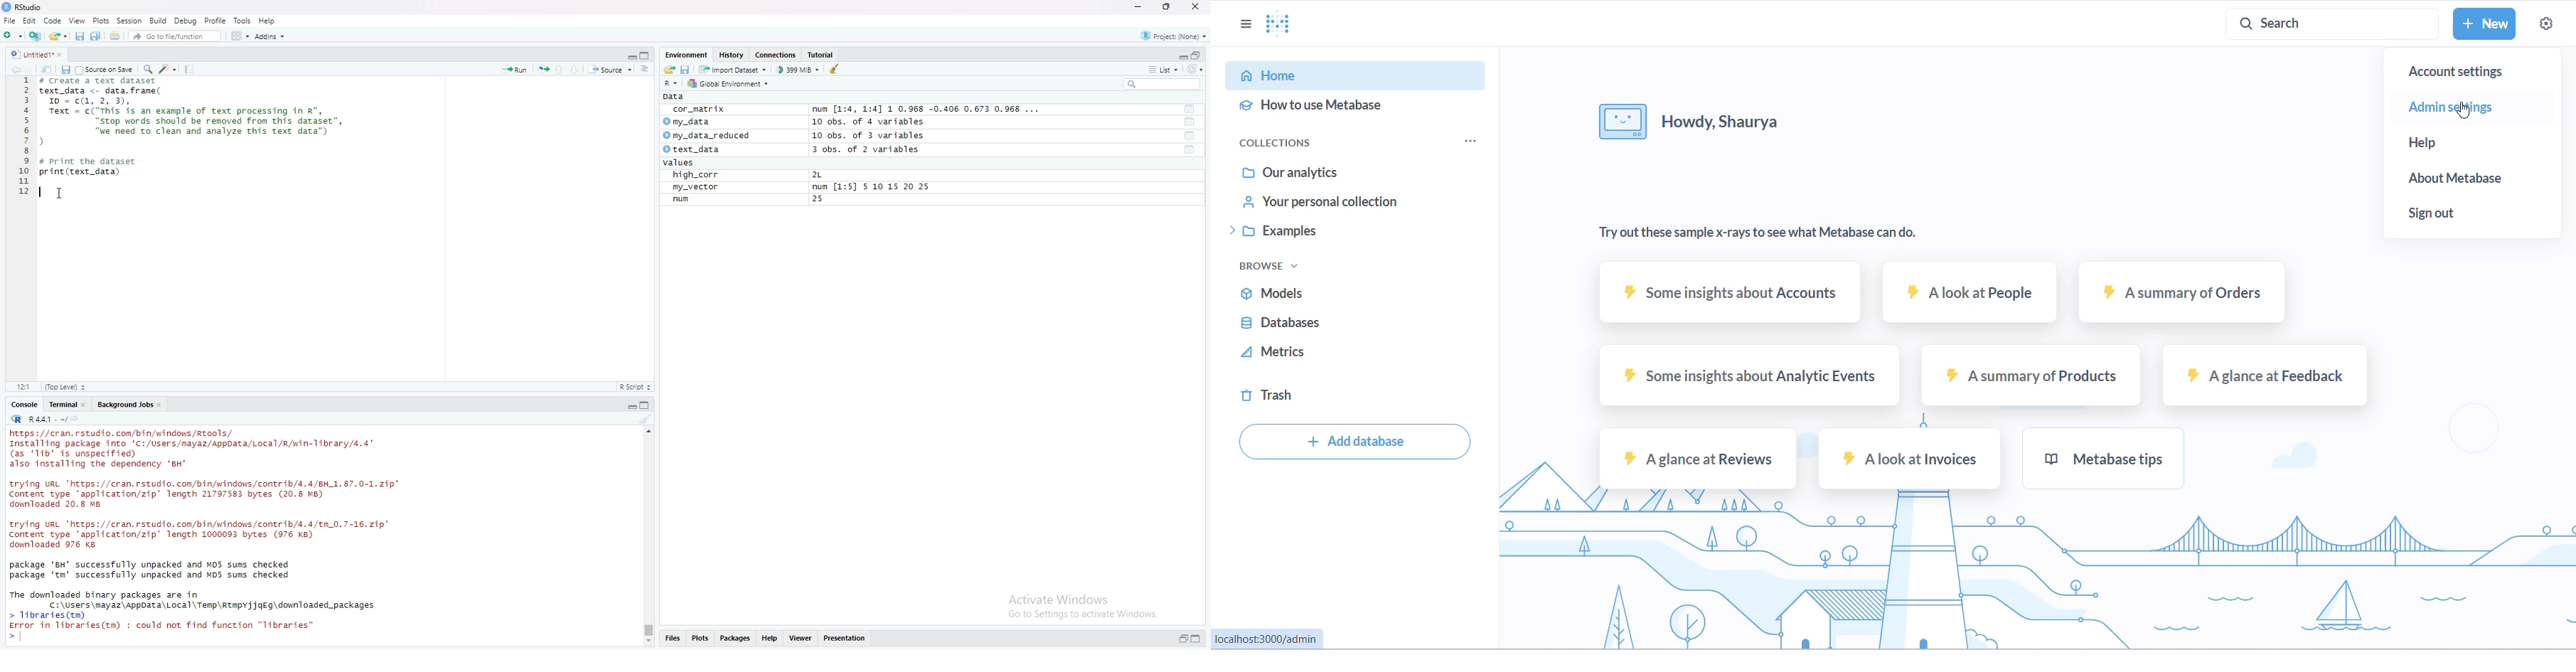 This screenshot has width=2576, height=672. I want to click on show document online, so click(646, 69).